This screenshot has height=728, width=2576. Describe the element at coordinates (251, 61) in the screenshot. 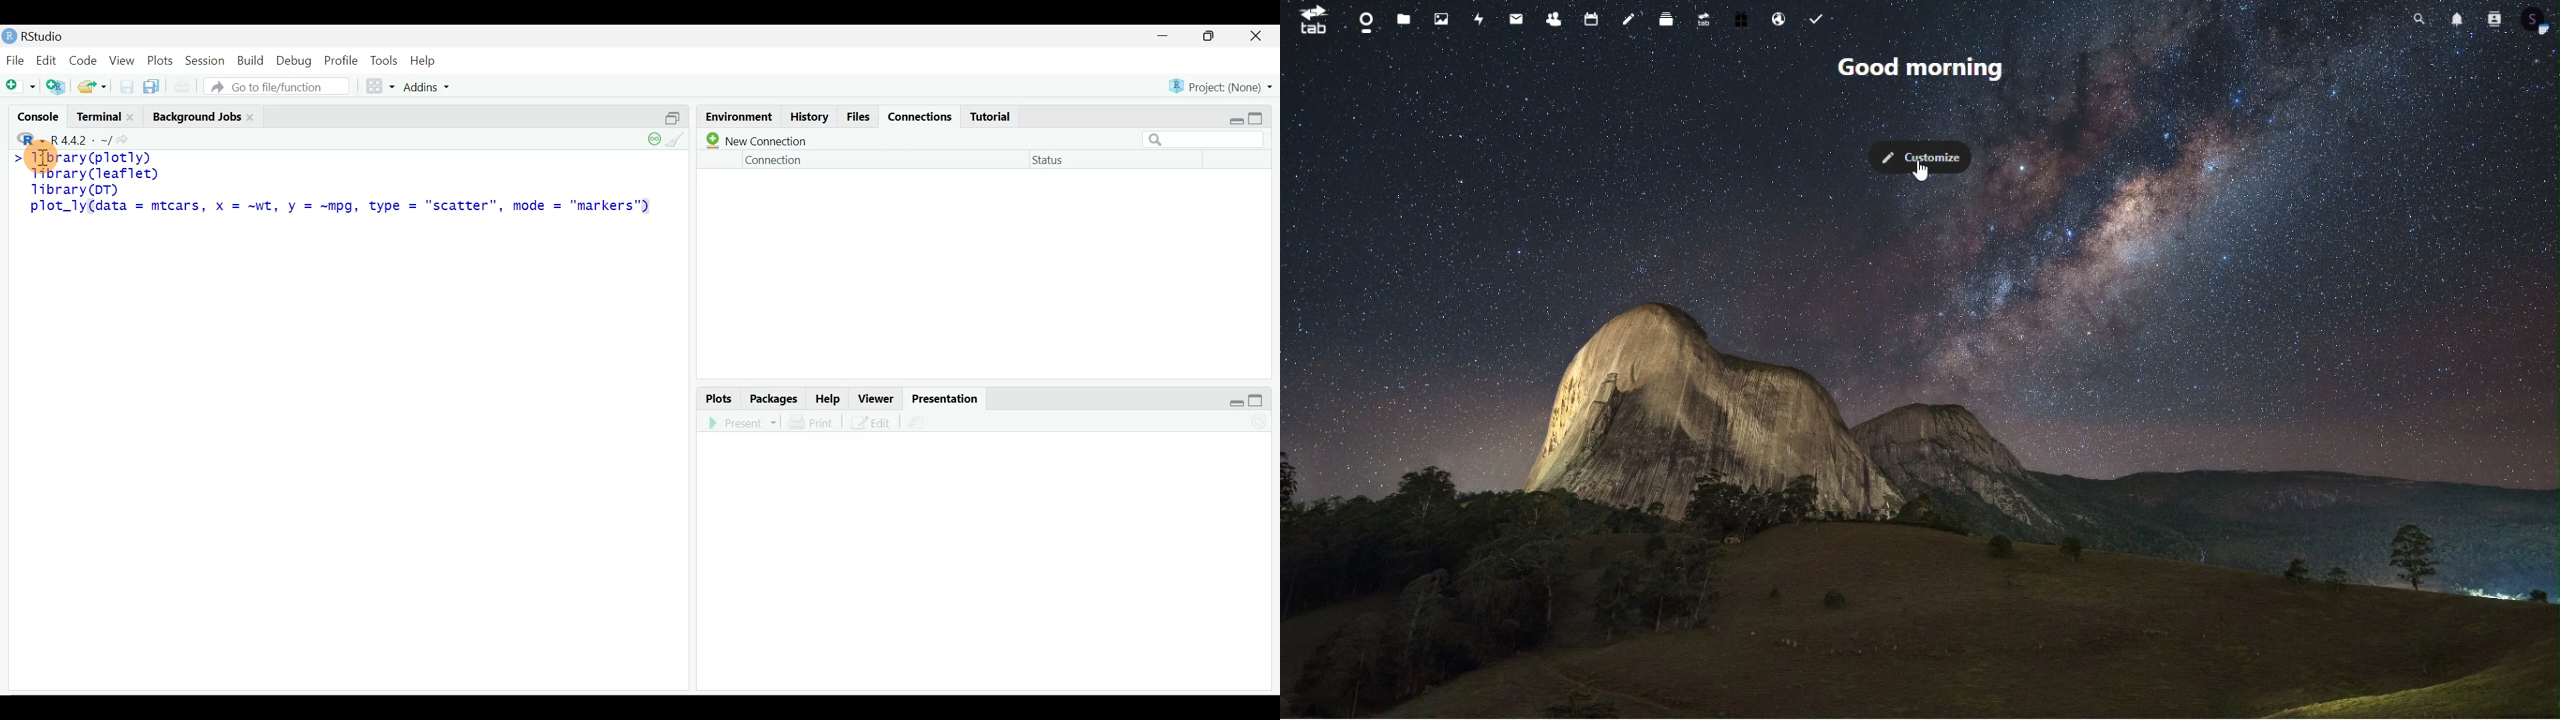

I see `Build` at that location.